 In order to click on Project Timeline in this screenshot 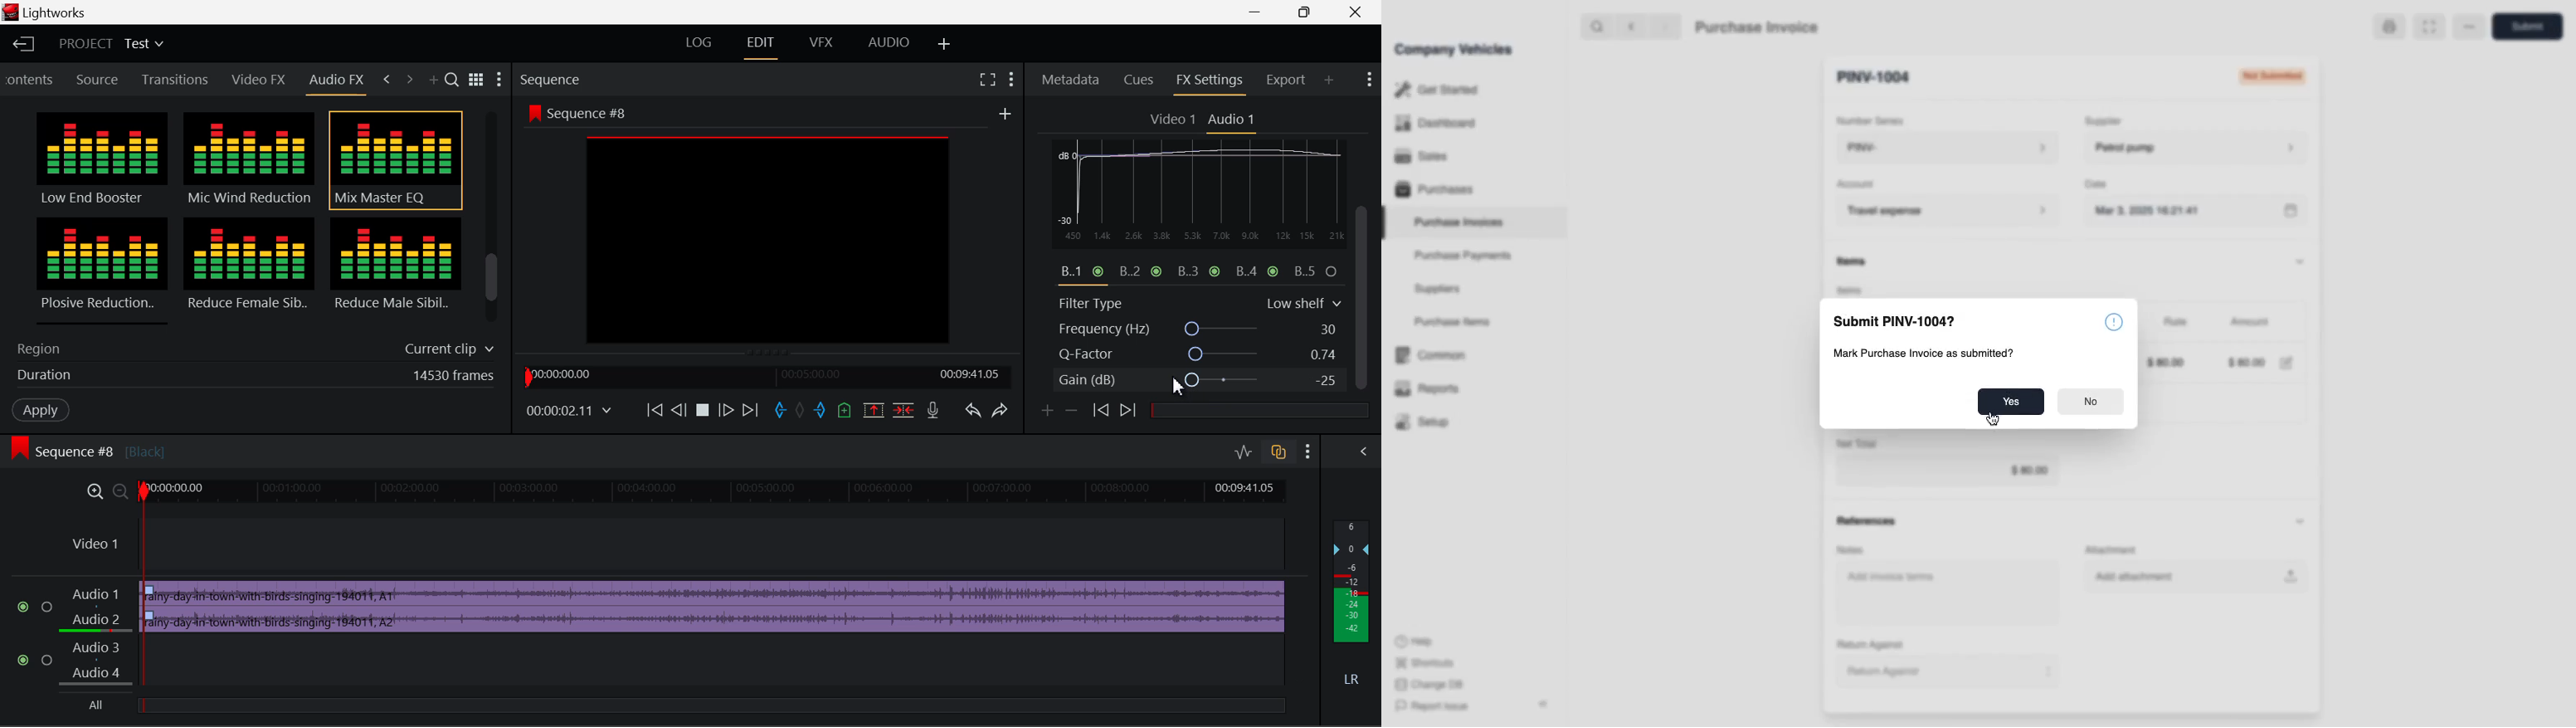, I will do `click(715, 493)`.